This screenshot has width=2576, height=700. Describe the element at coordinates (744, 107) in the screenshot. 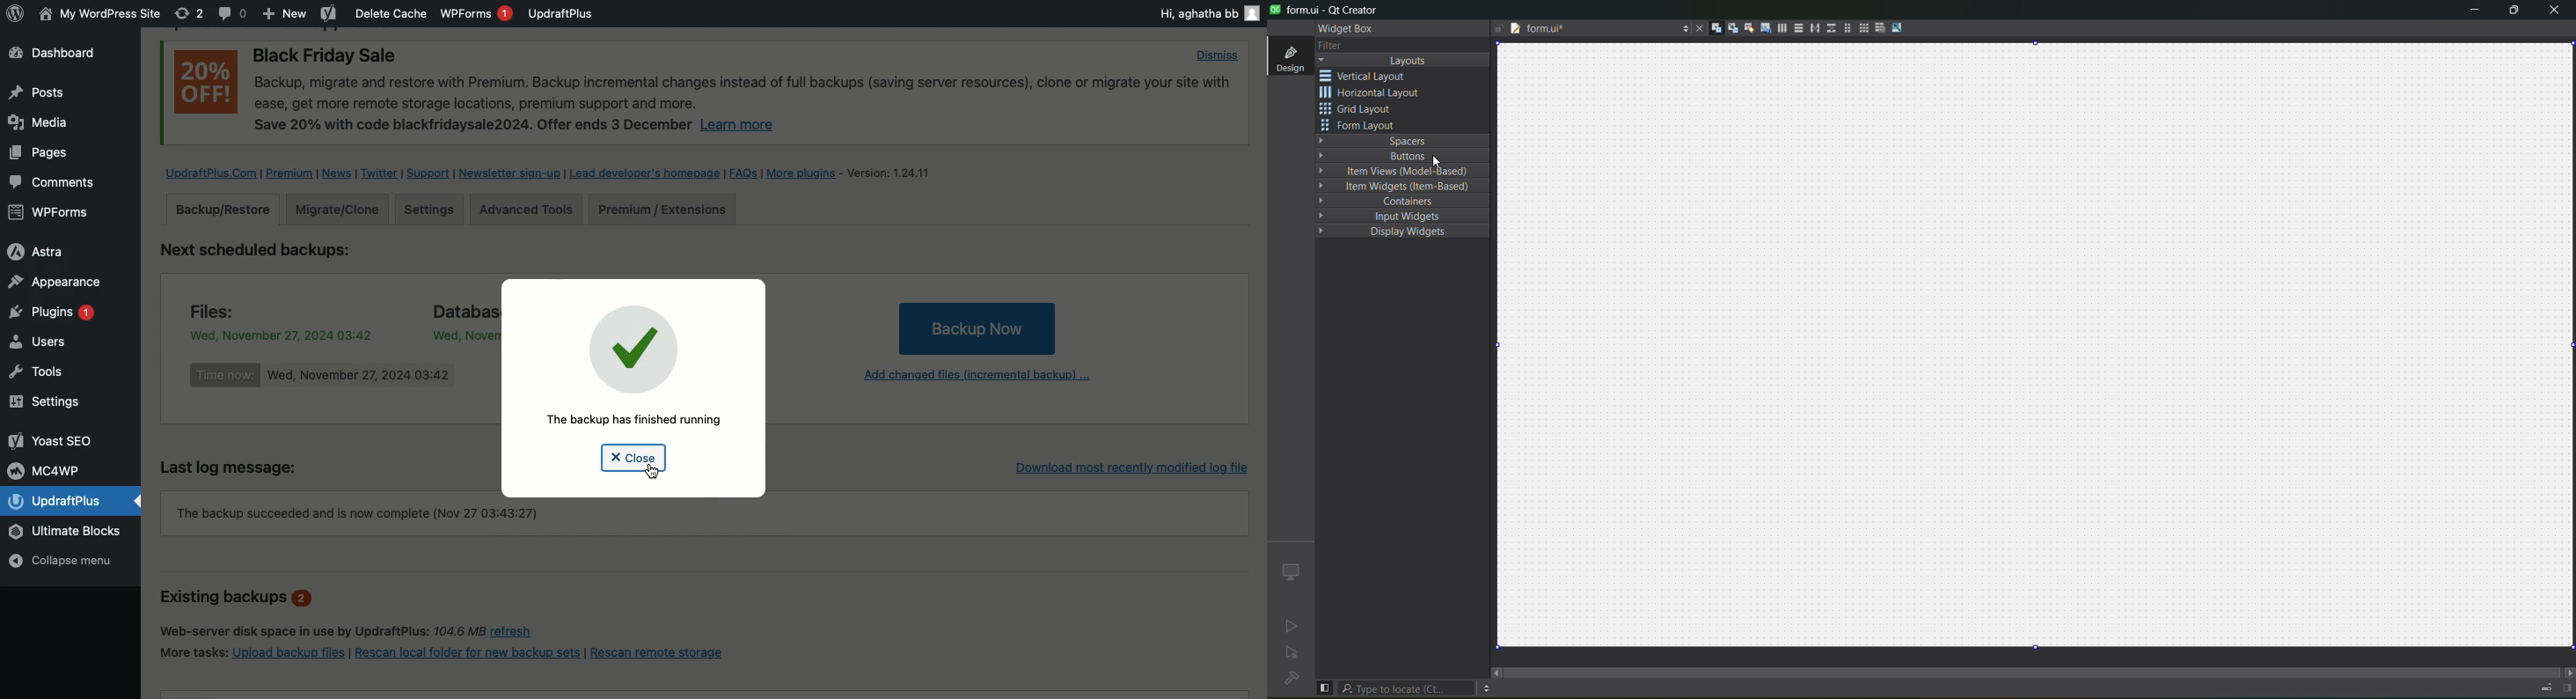

I see `Backup, migrate and restore with Premium. Backup incremental changes instead of full backups (saving server resources), clone or migrate your site withease, get more remote storage locations, premium support and more. Save 20% with code blackfridaysale2024. Offer ends 3 December Learn more` at that location.